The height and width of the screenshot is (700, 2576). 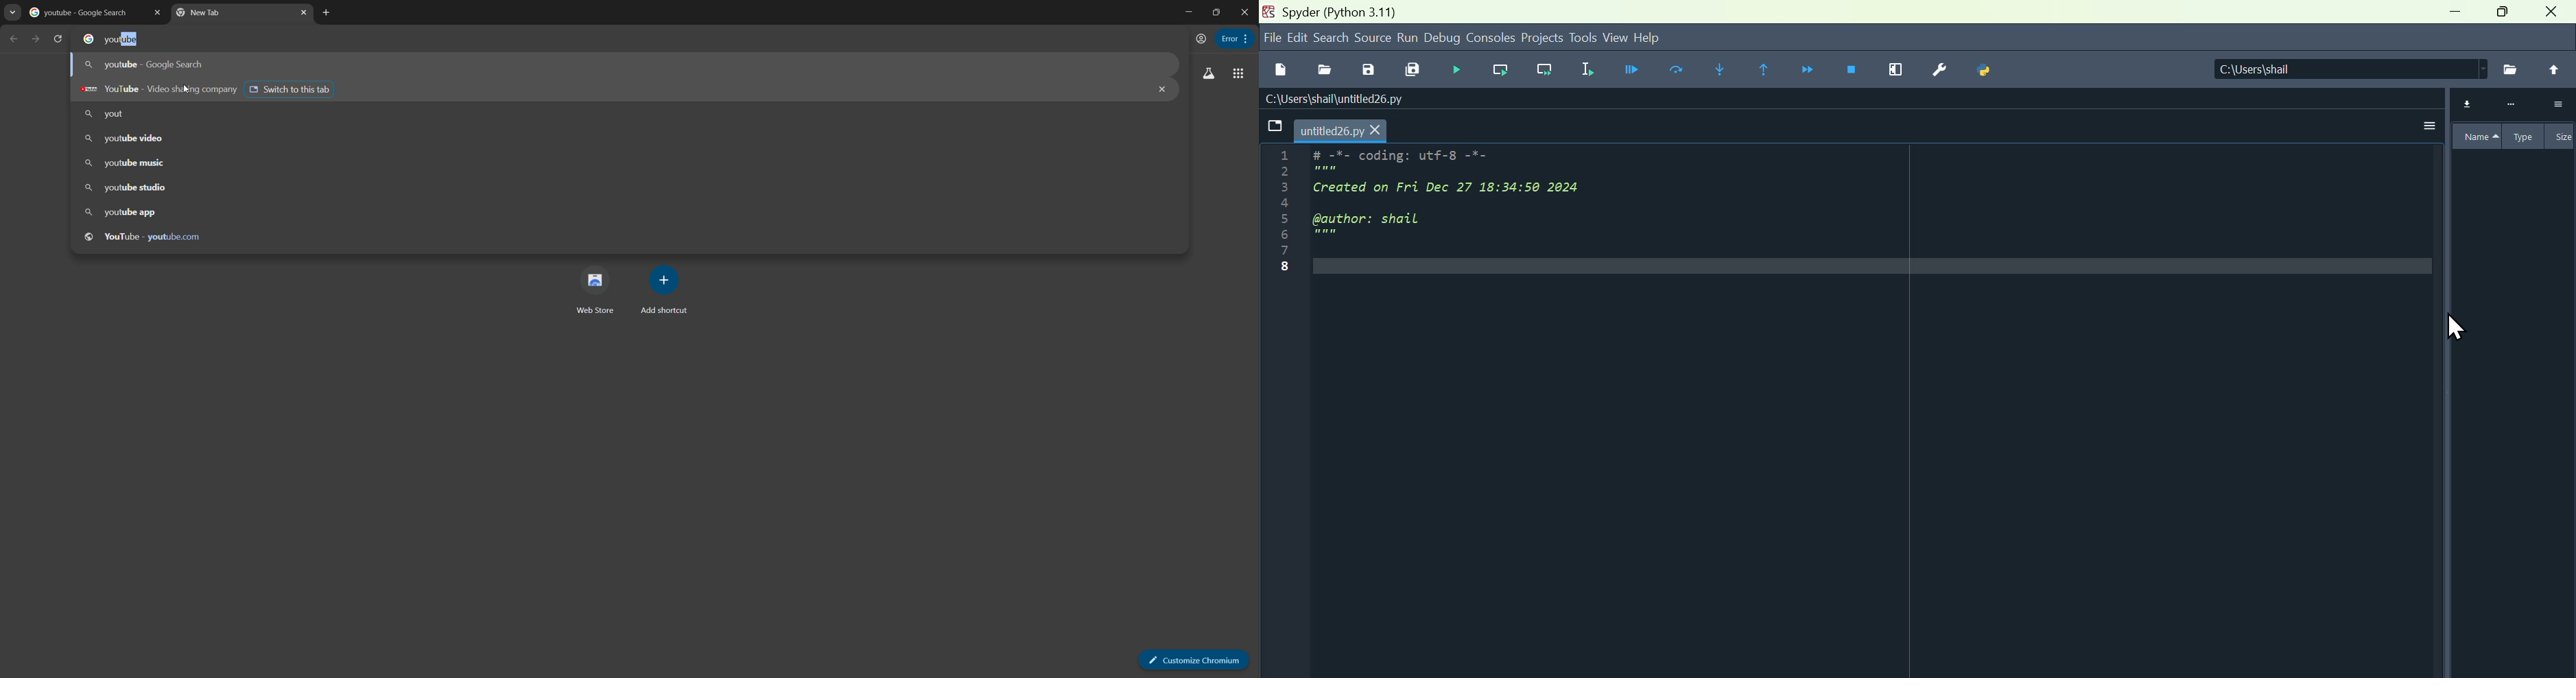 What do you see at coordinates (1543, 36) in the screenshot?
I see `Projects` at bounding box center [1543, 36].